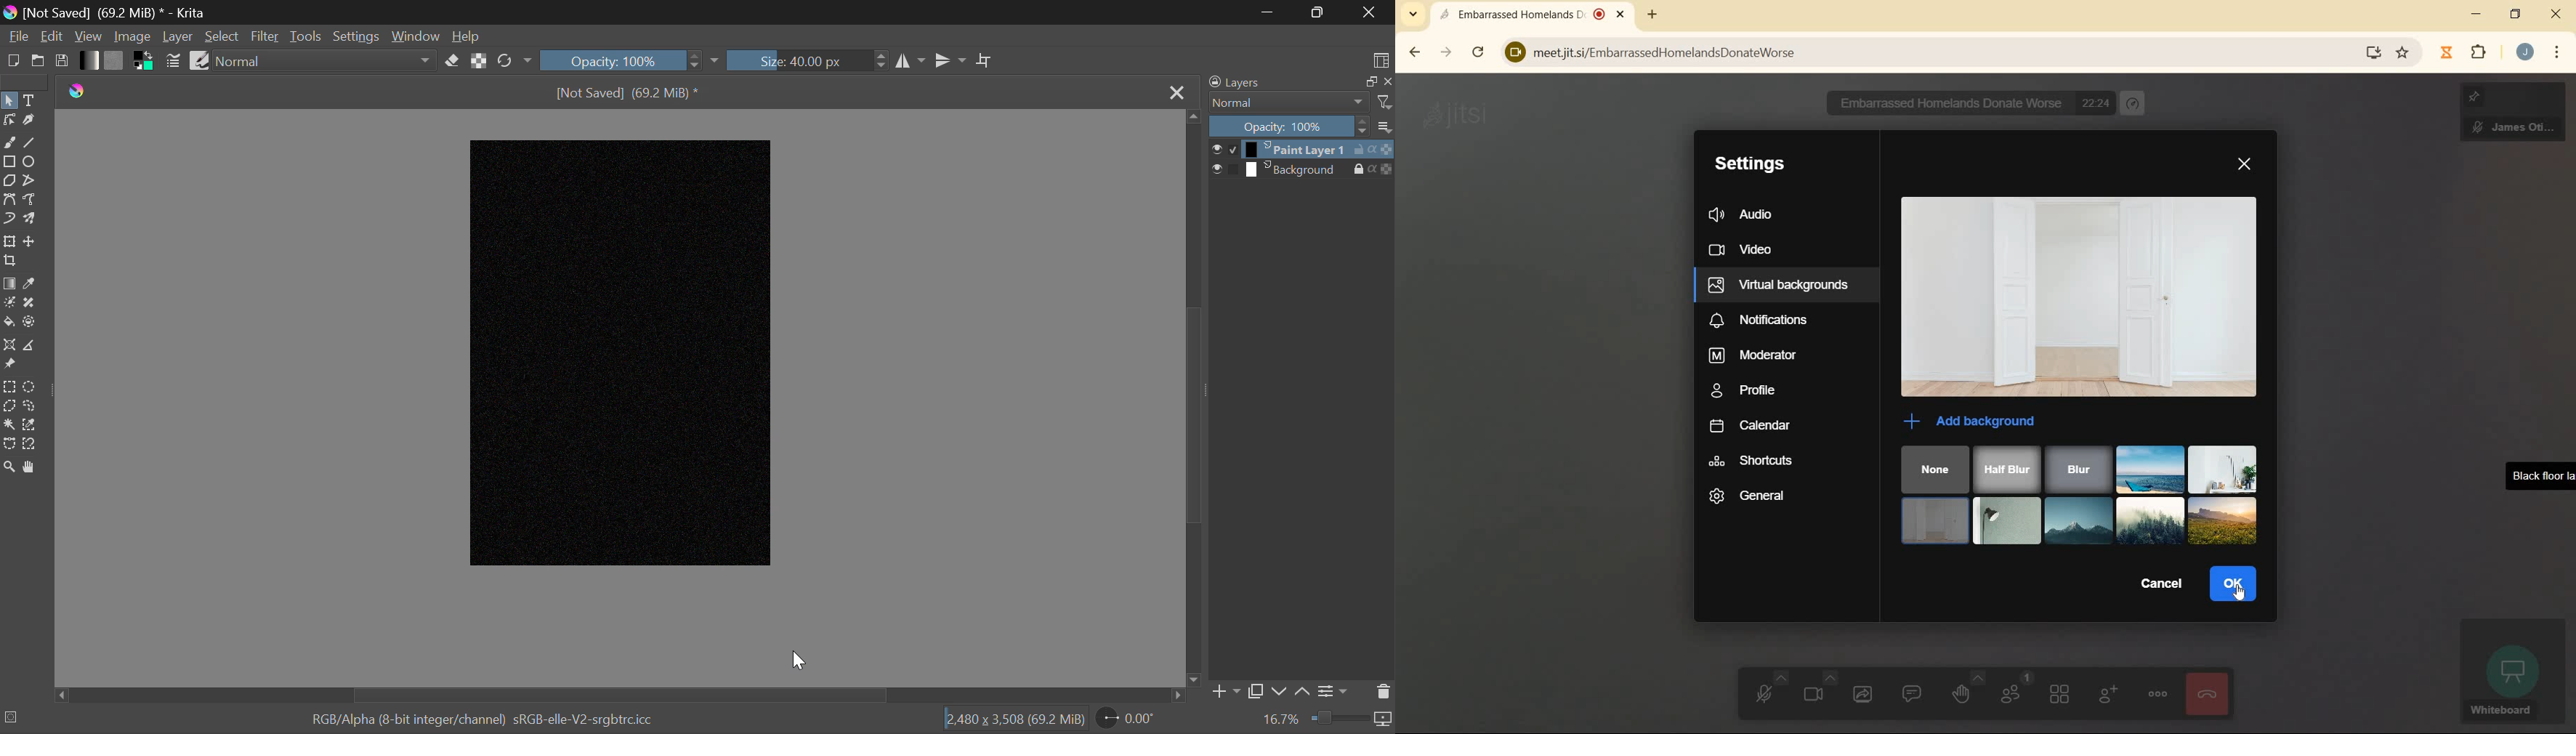 The height and width of the screenshot is (756, 2576). Describe the element at coordinates (2513, 117) in the screenshot. I see `James ` at that location.